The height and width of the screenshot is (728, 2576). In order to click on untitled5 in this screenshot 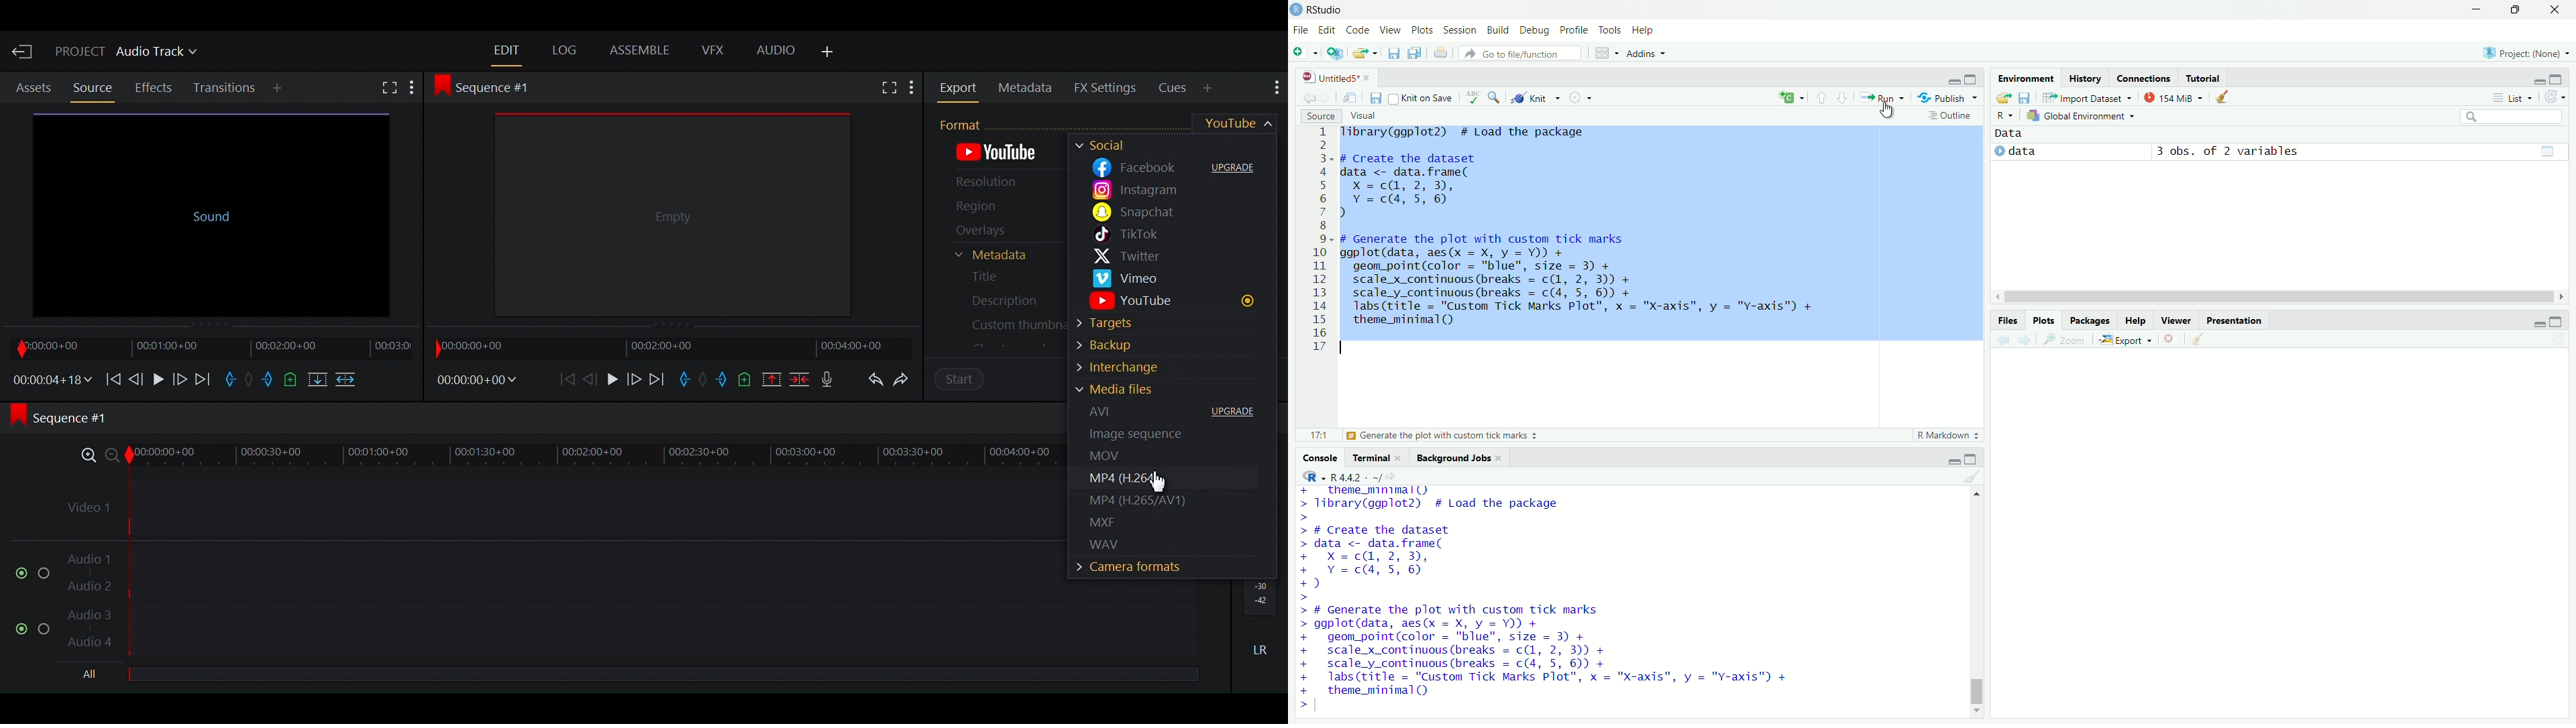, I will do `click(1323, 77)`.